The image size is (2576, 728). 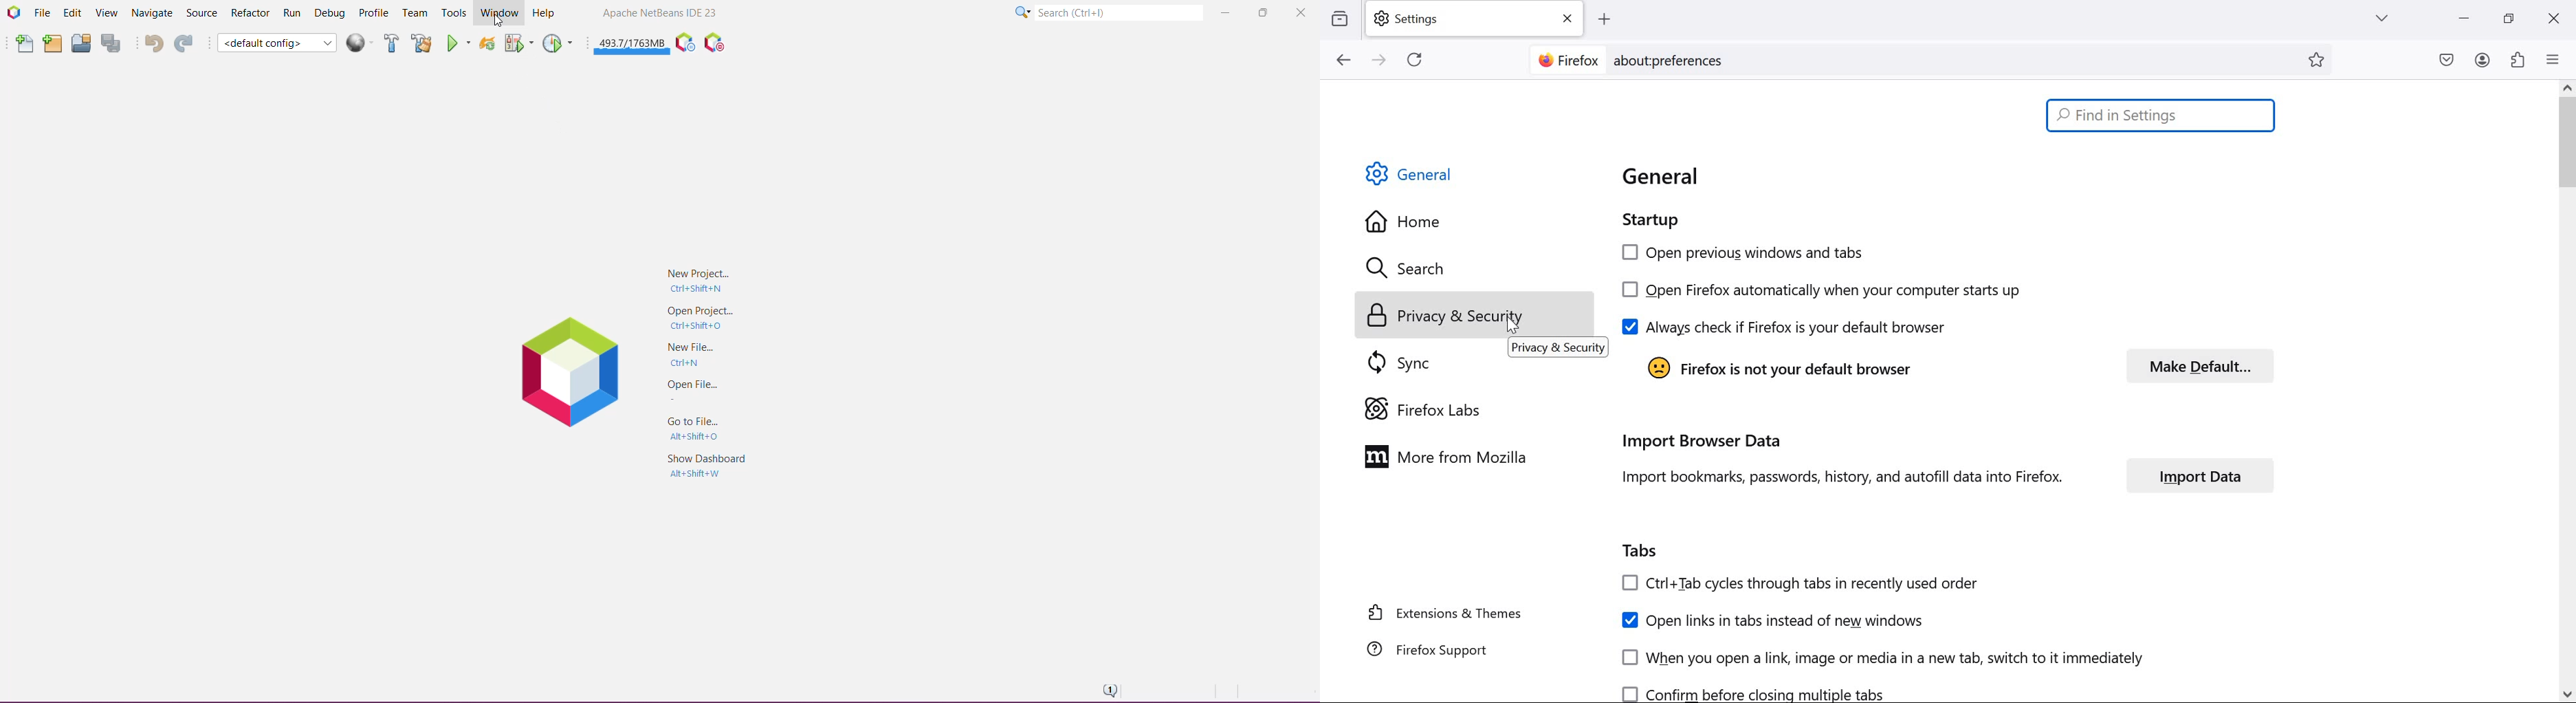 What do you see at coordinates (2202, 475) in the screenshot?
I see `import data` at bounding box center [2202, 475].